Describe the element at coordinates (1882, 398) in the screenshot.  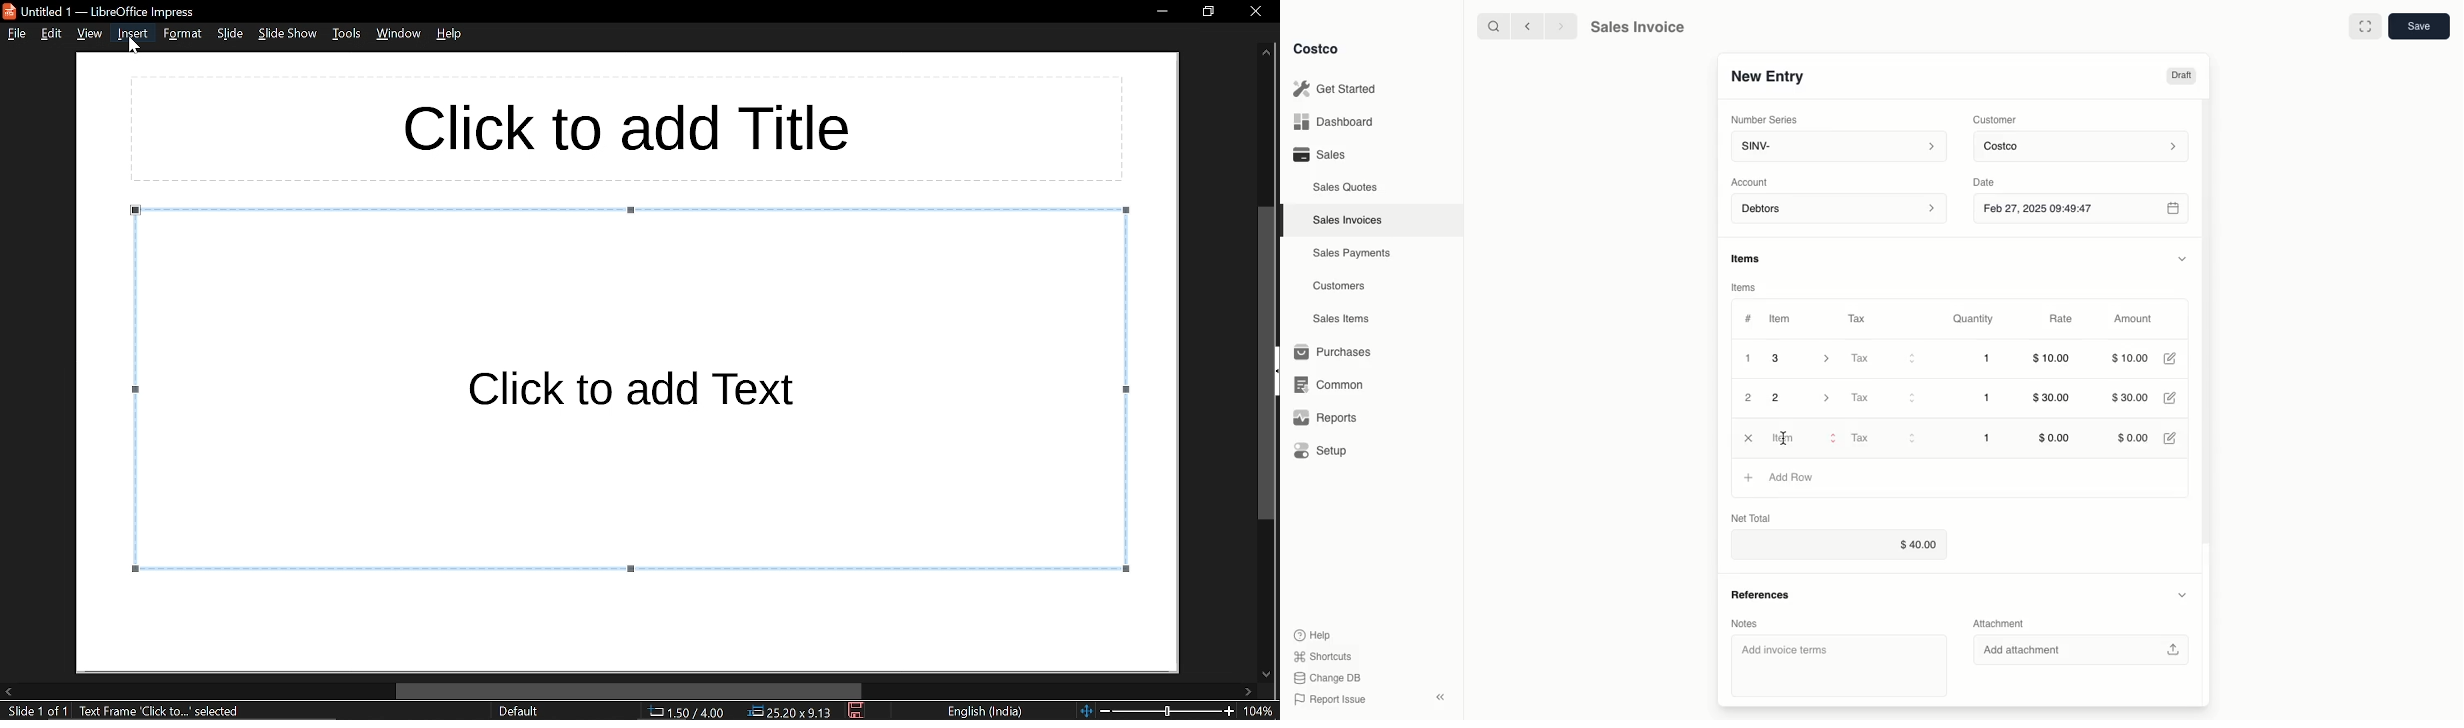
I see `Tax` at that location.